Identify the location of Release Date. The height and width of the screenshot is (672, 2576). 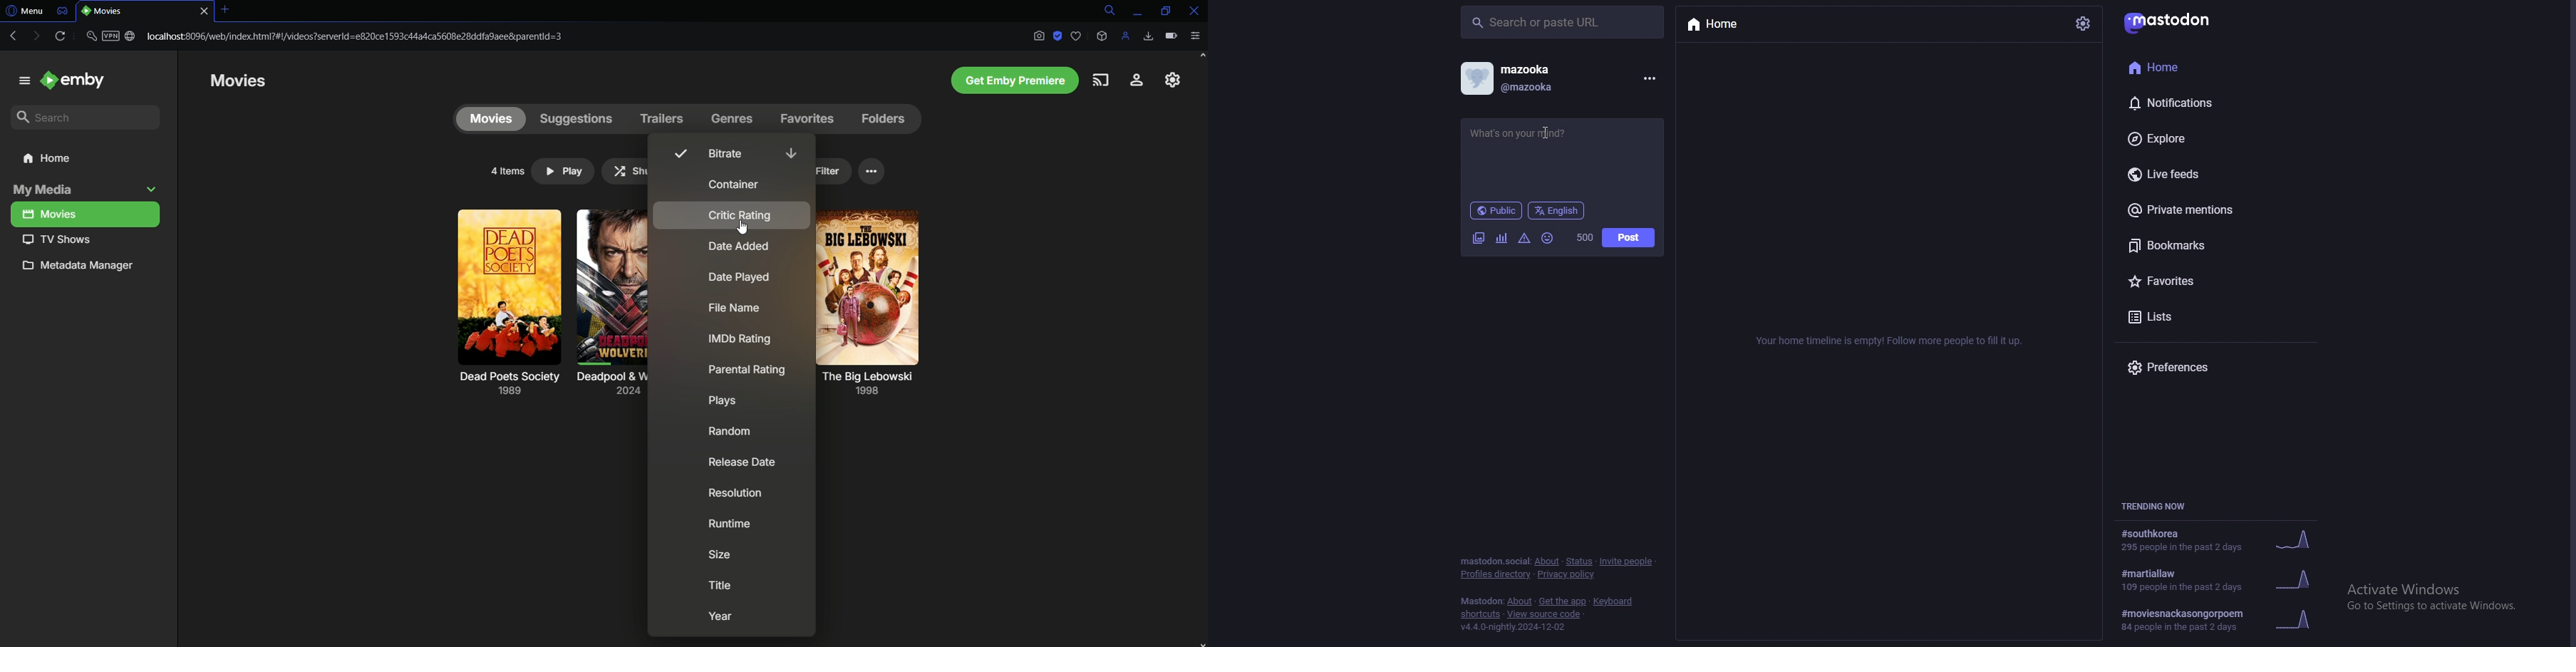
(741, 464).